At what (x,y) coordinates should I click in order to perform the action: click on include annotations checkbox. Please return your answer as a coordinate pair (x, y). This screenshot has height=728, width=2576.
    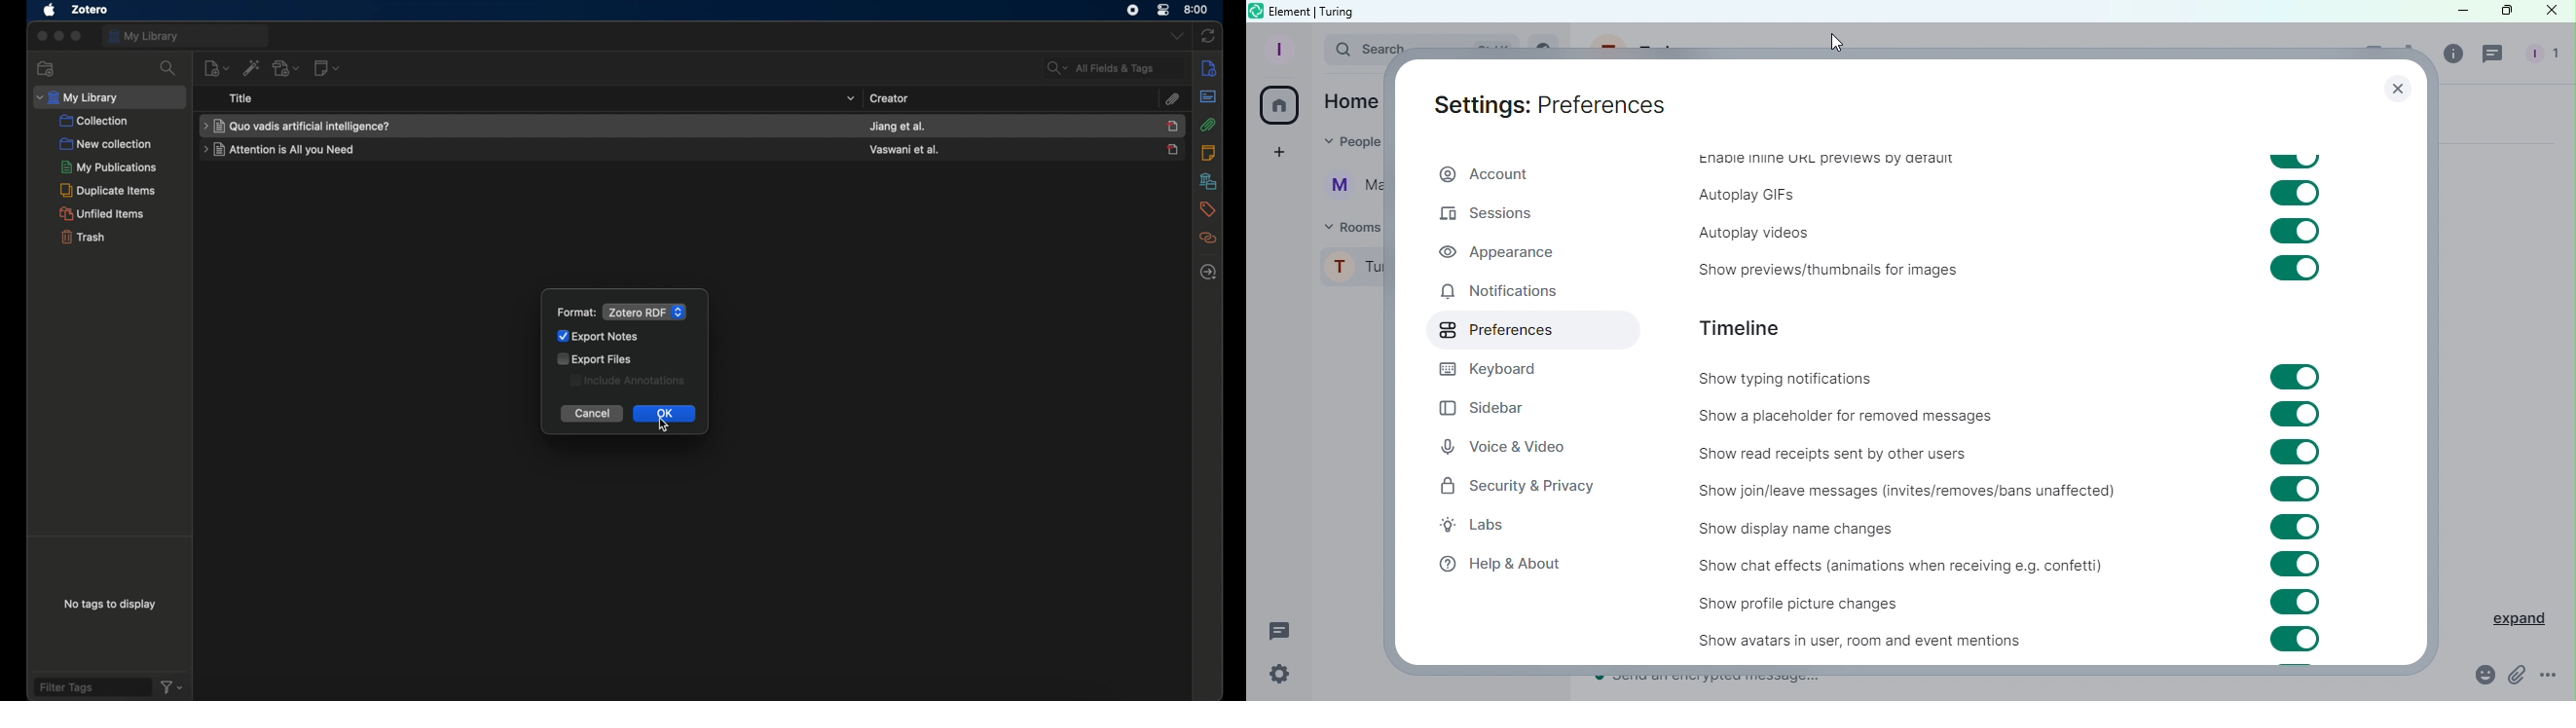
    Looking at the image, I should click on (628, 380).